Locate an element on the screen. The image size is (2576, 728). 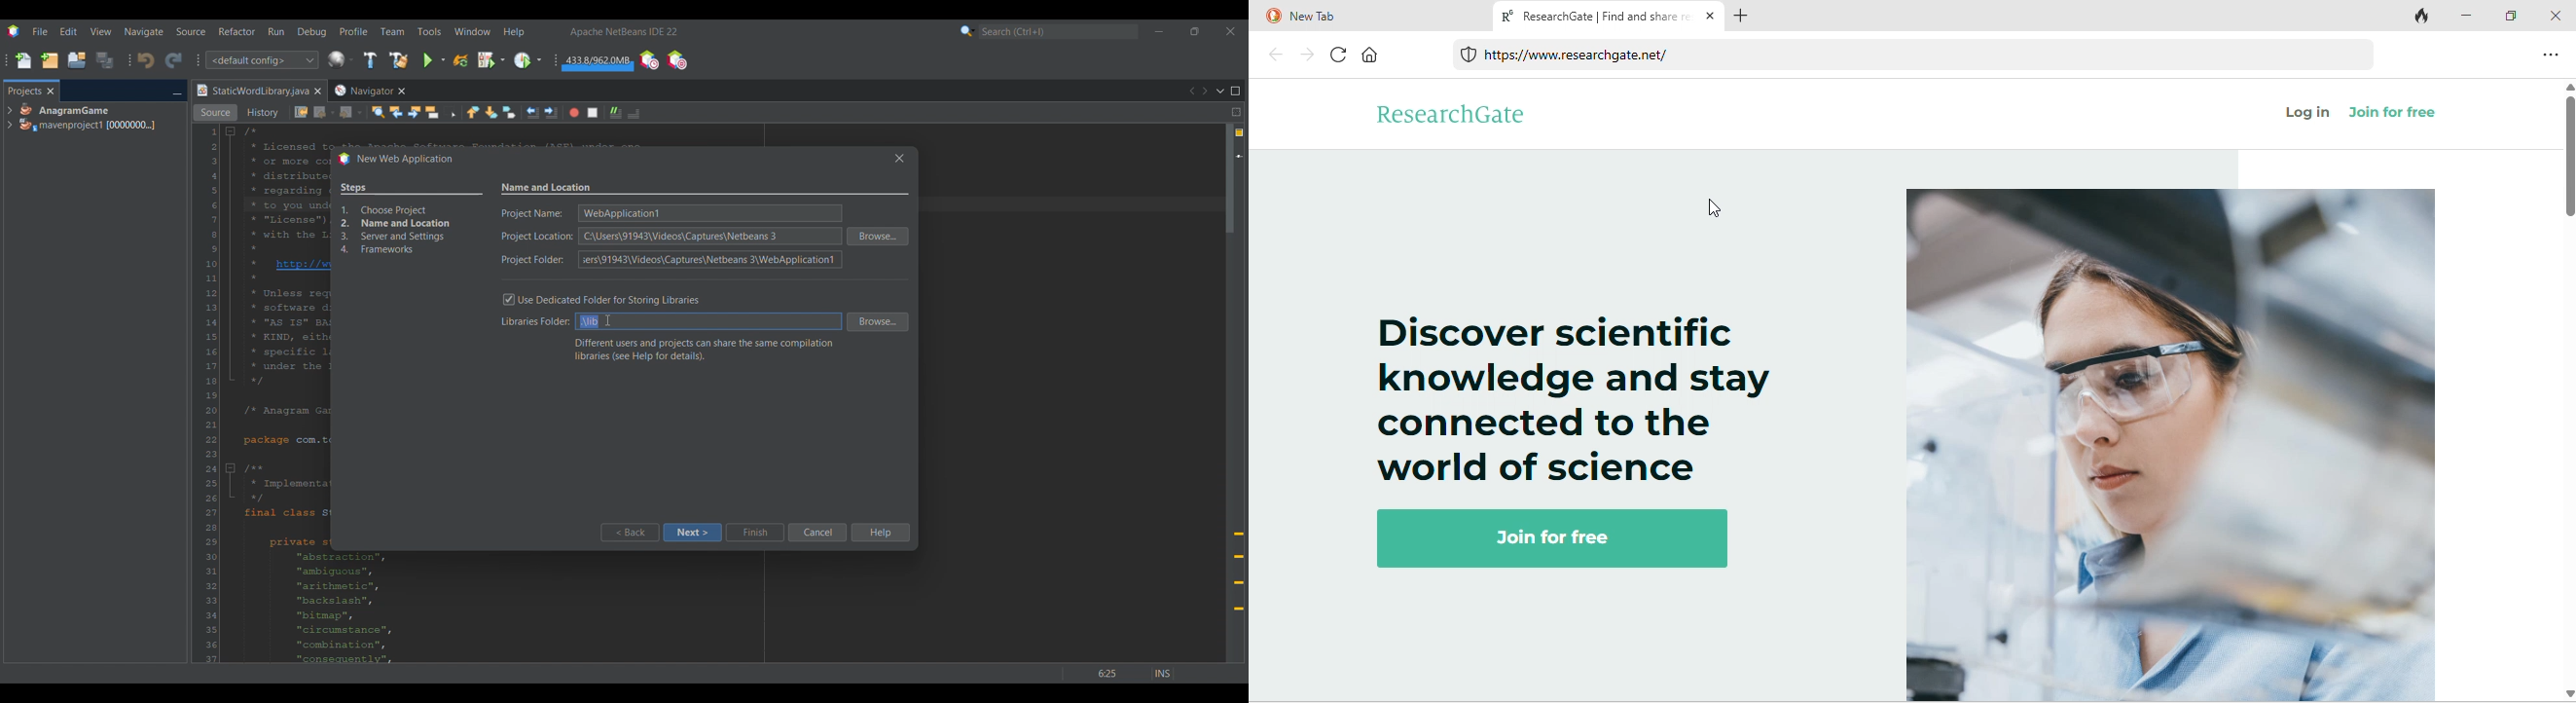
cursor is located at coordinates (1719, 210).